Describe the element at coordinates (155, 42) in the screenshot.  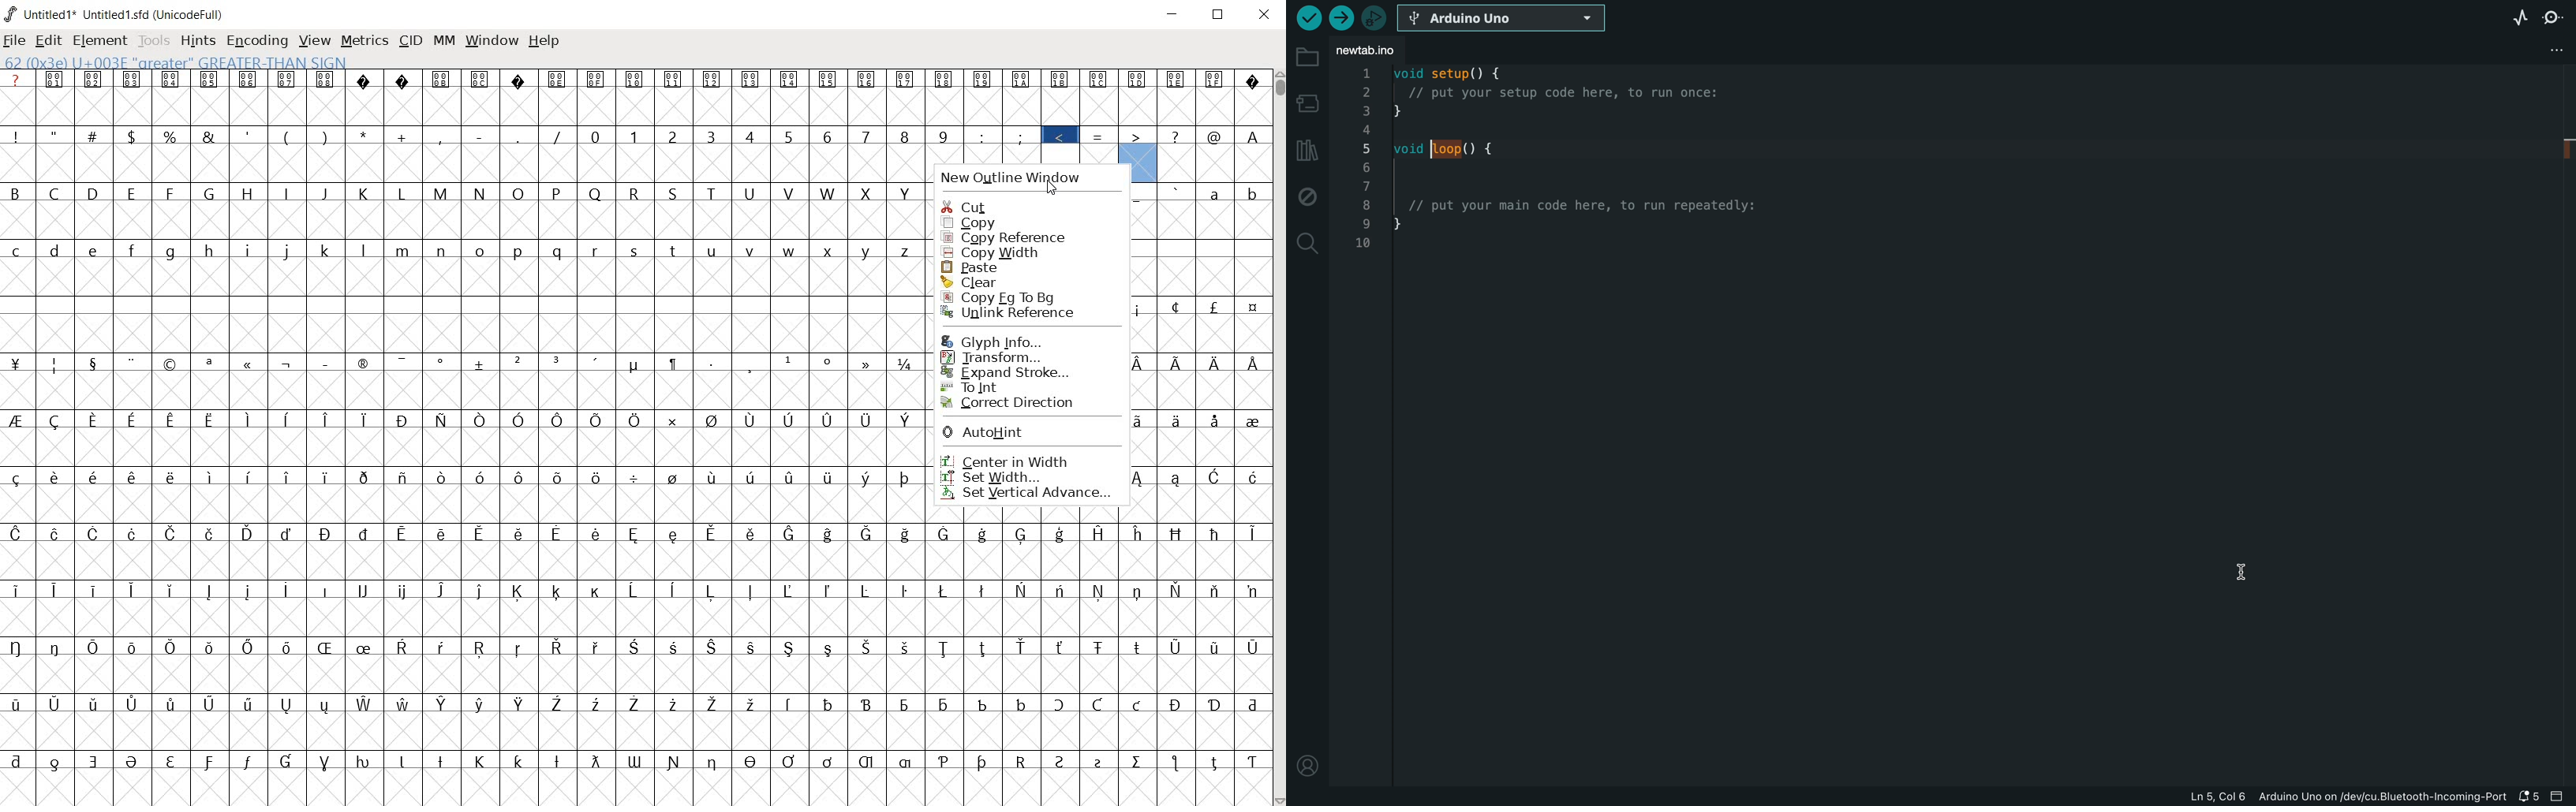
I see `tools` at that location.